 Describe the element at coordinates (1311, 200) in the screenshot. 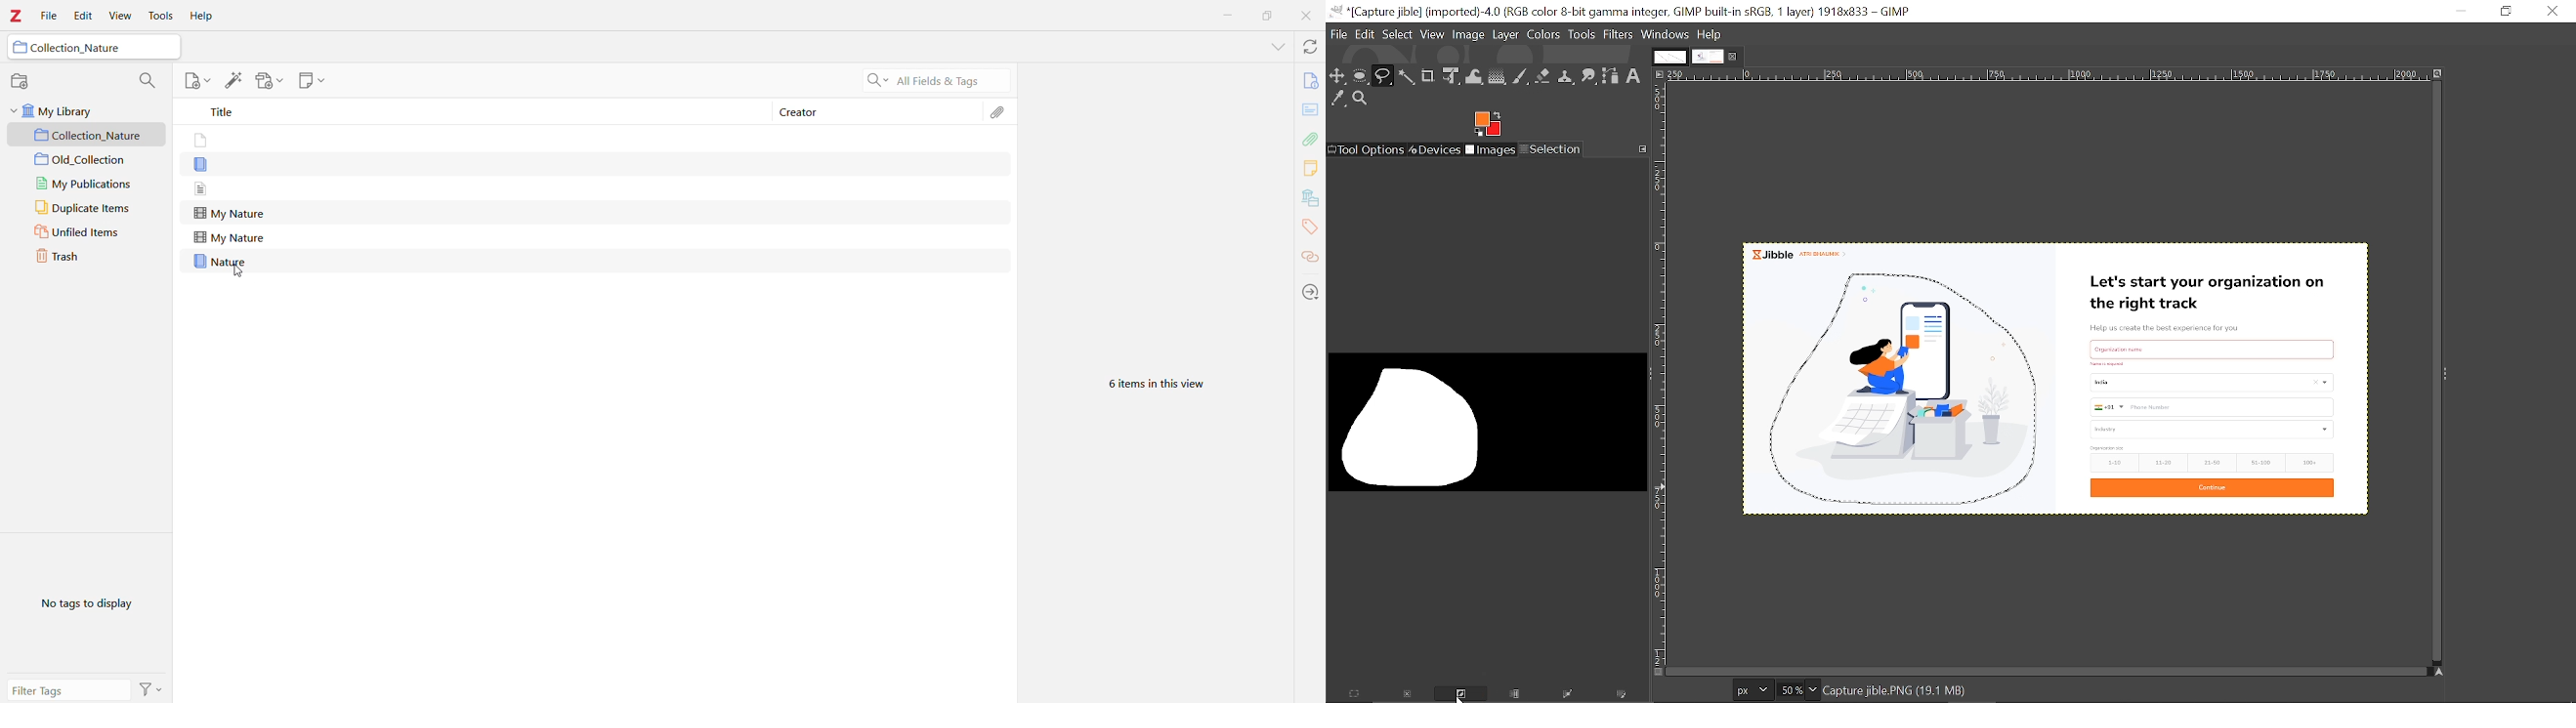

I see `Libraries and Colections` at that location.